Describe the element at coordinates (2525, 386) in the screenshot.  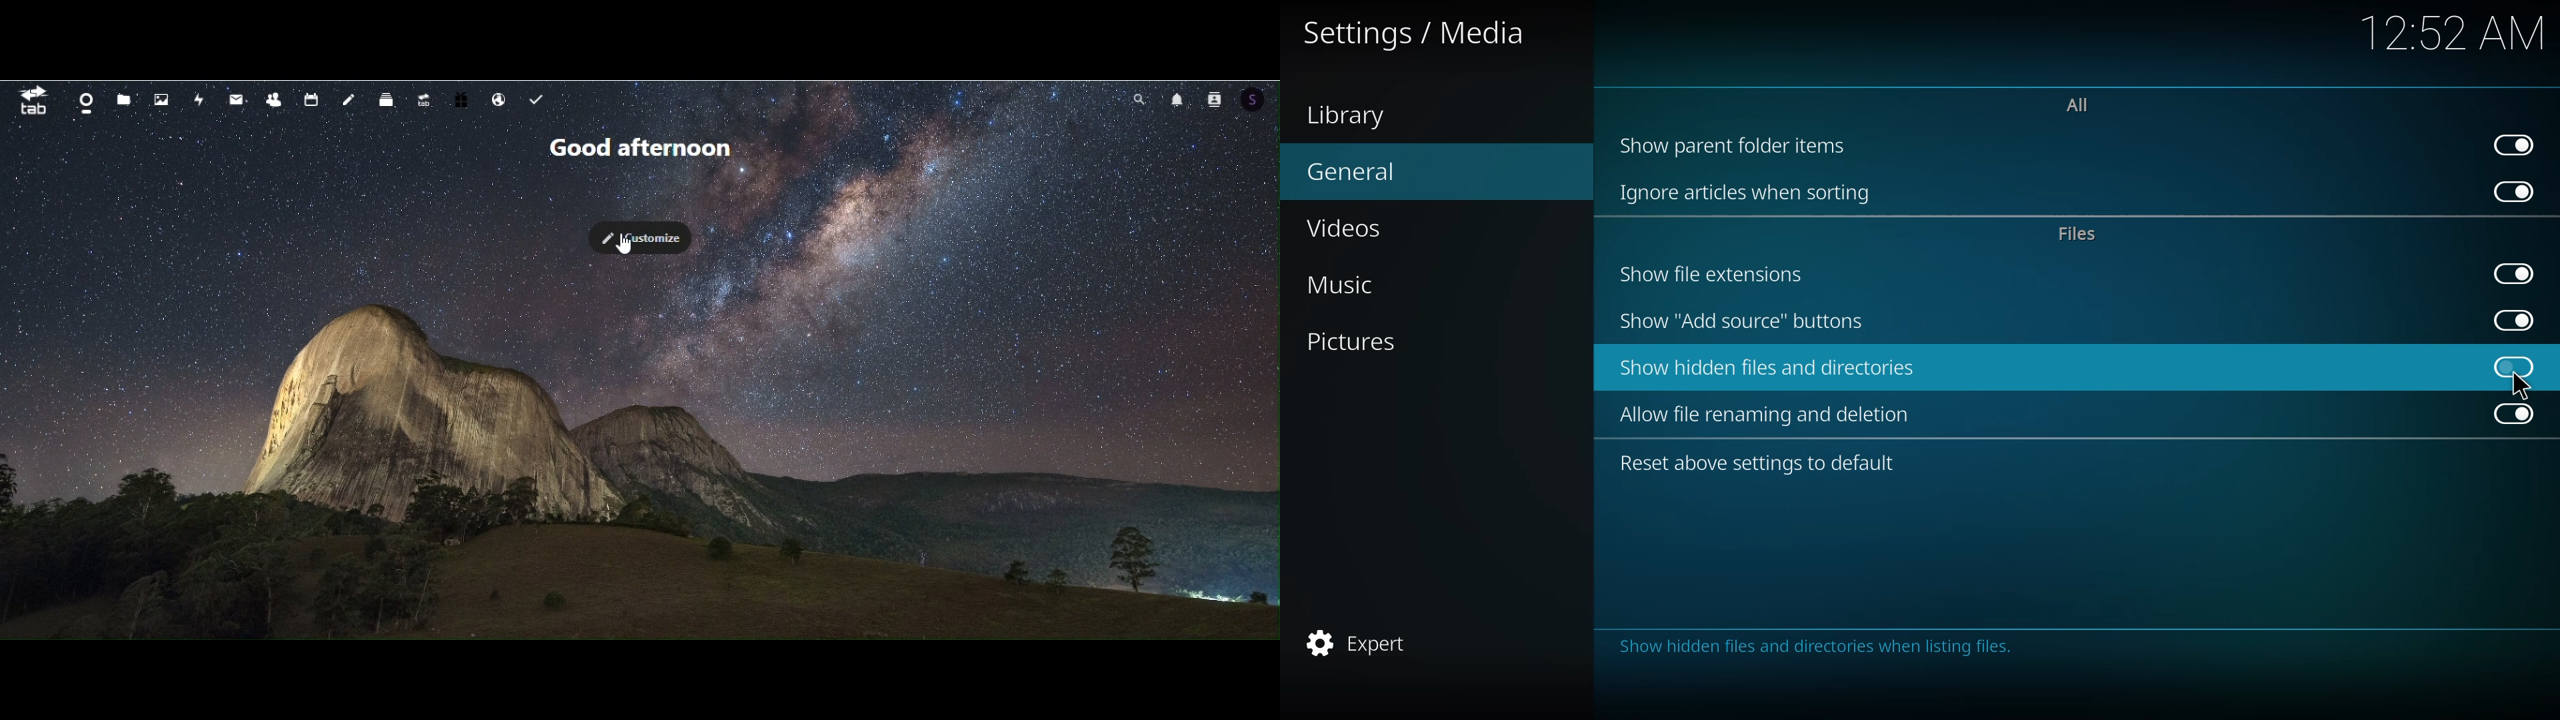
I see `cursor` at that location.